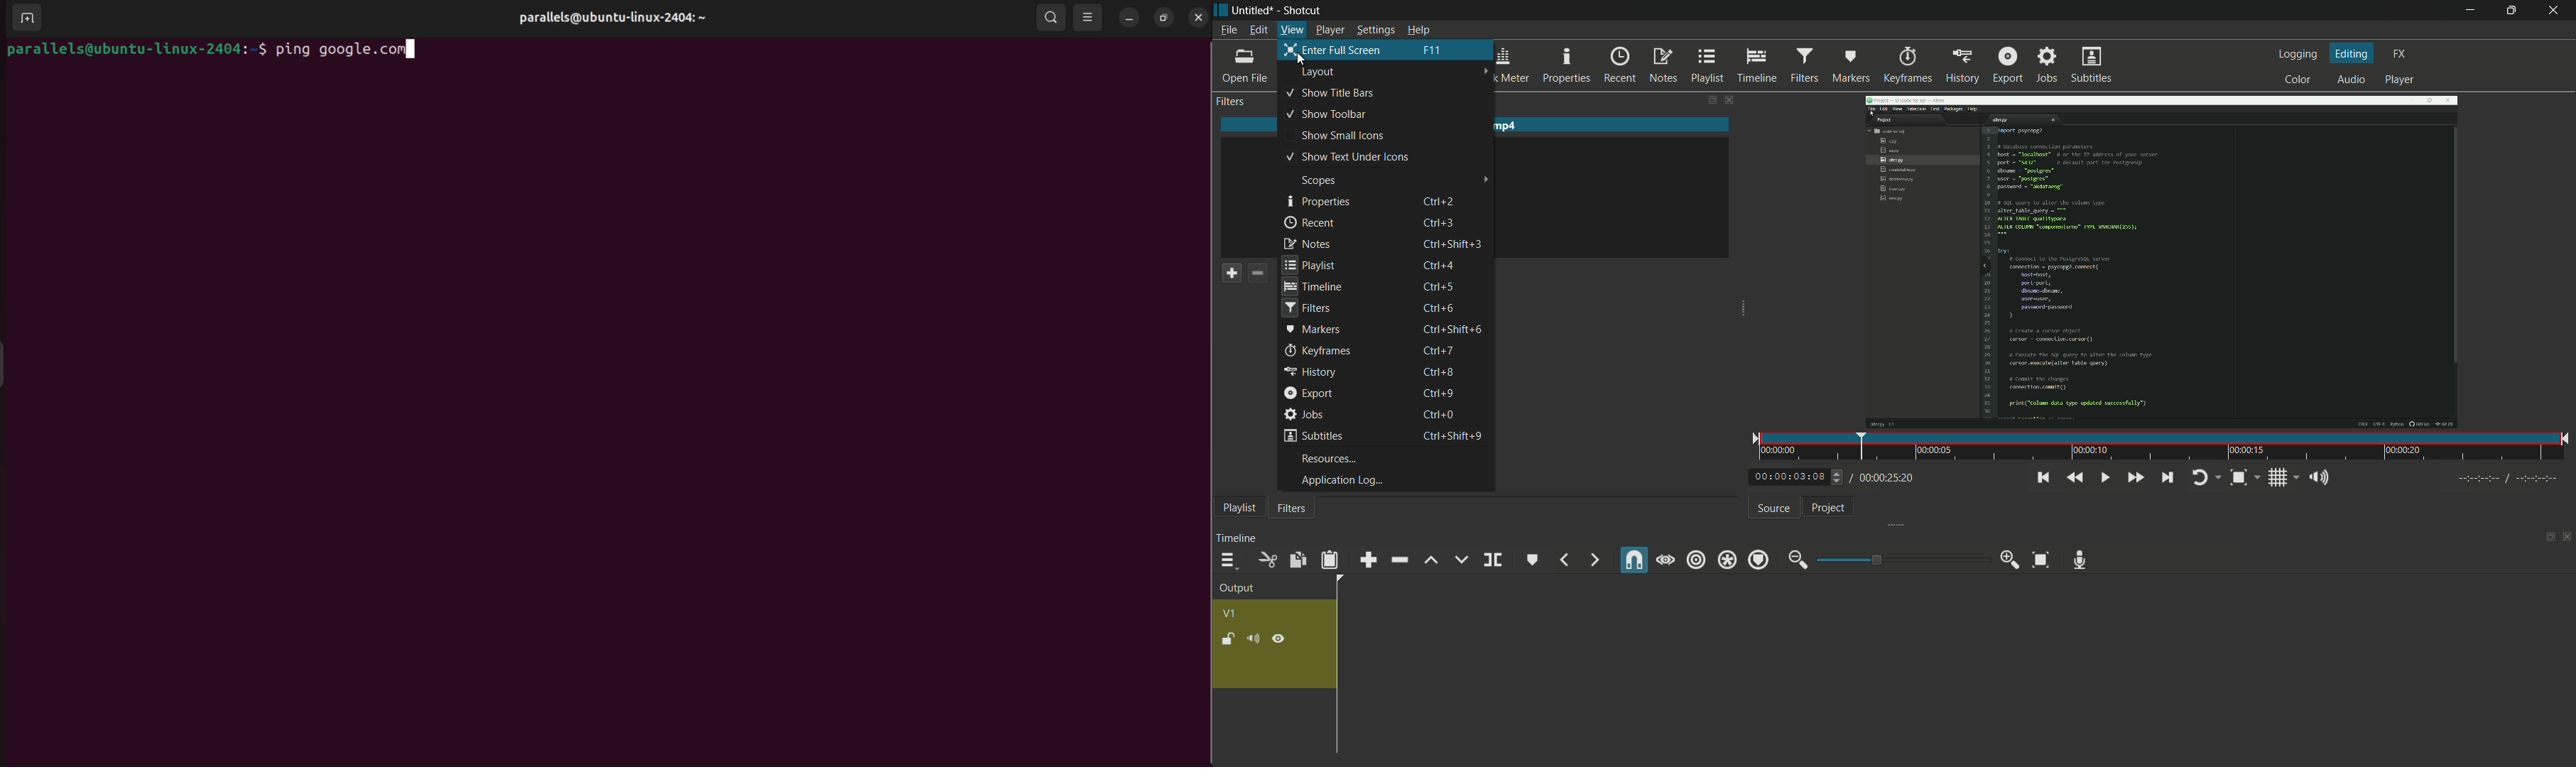  Describe the element at coordinates (1706, 65) in the screenshot. I see `playlist` at that location.